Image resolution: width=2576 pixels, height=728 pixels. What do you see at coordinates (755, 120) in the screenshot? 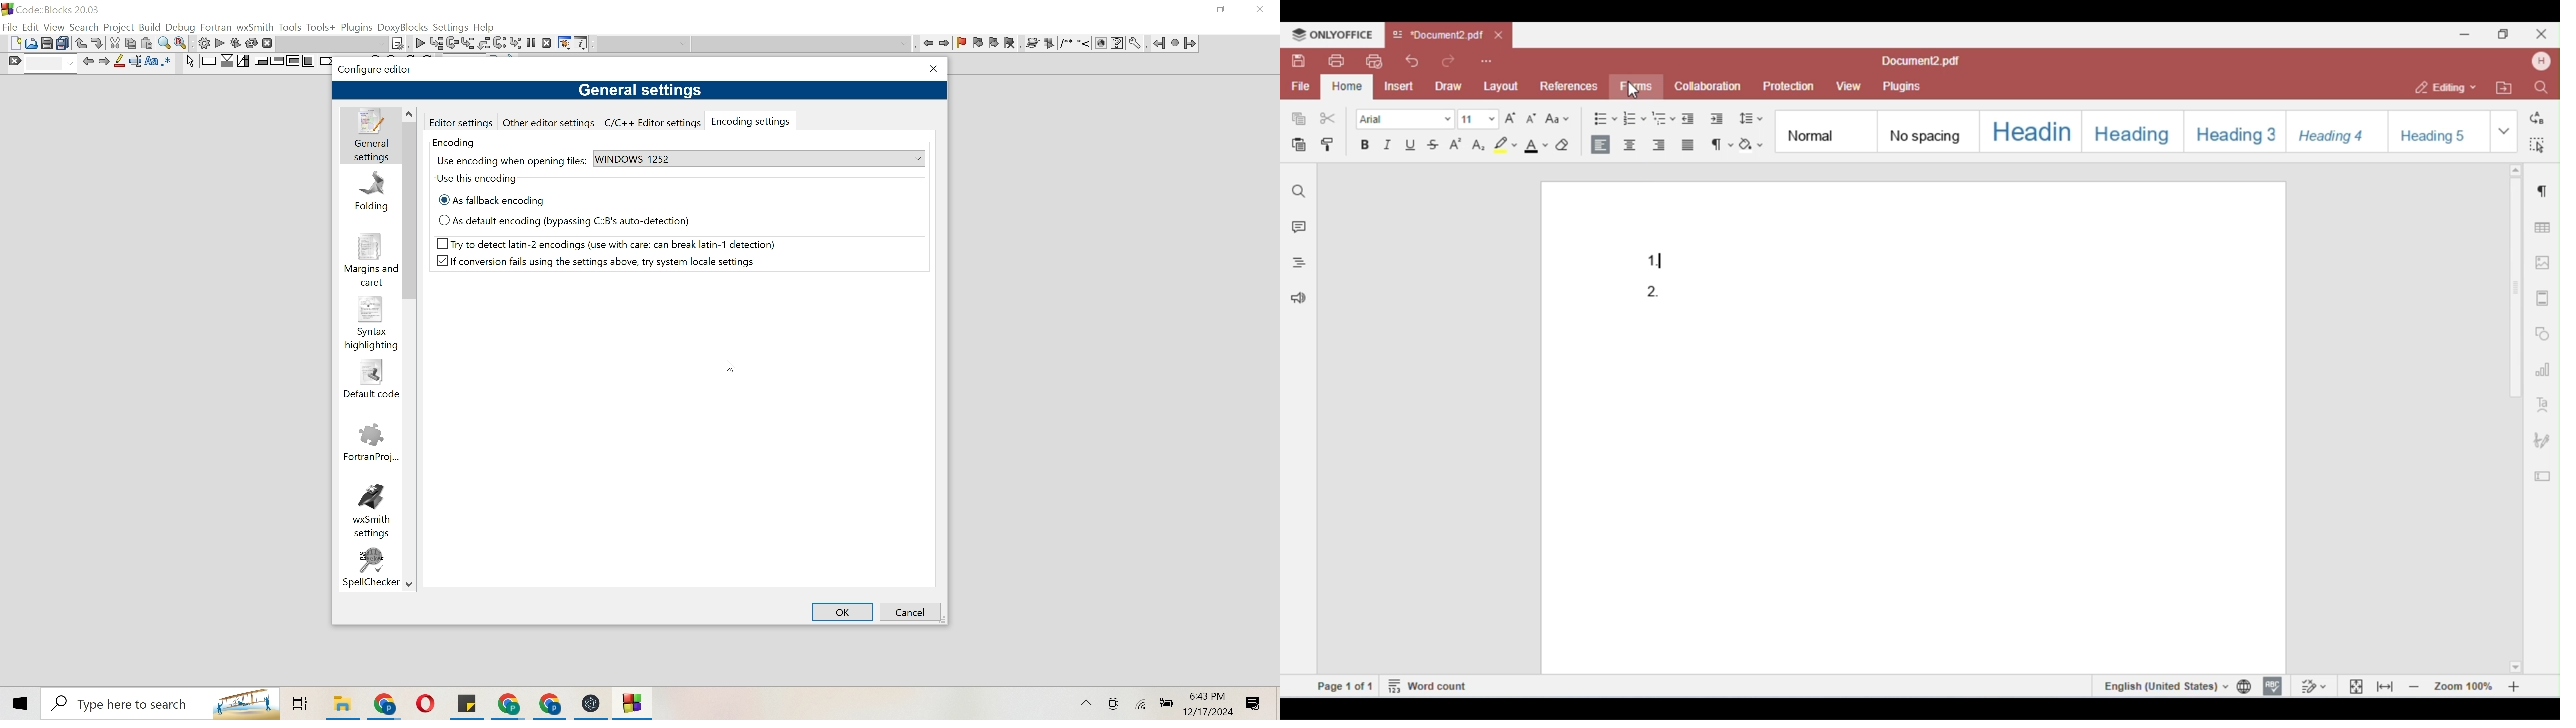
I see `Encoding settings` at bounding box center [755, 120].